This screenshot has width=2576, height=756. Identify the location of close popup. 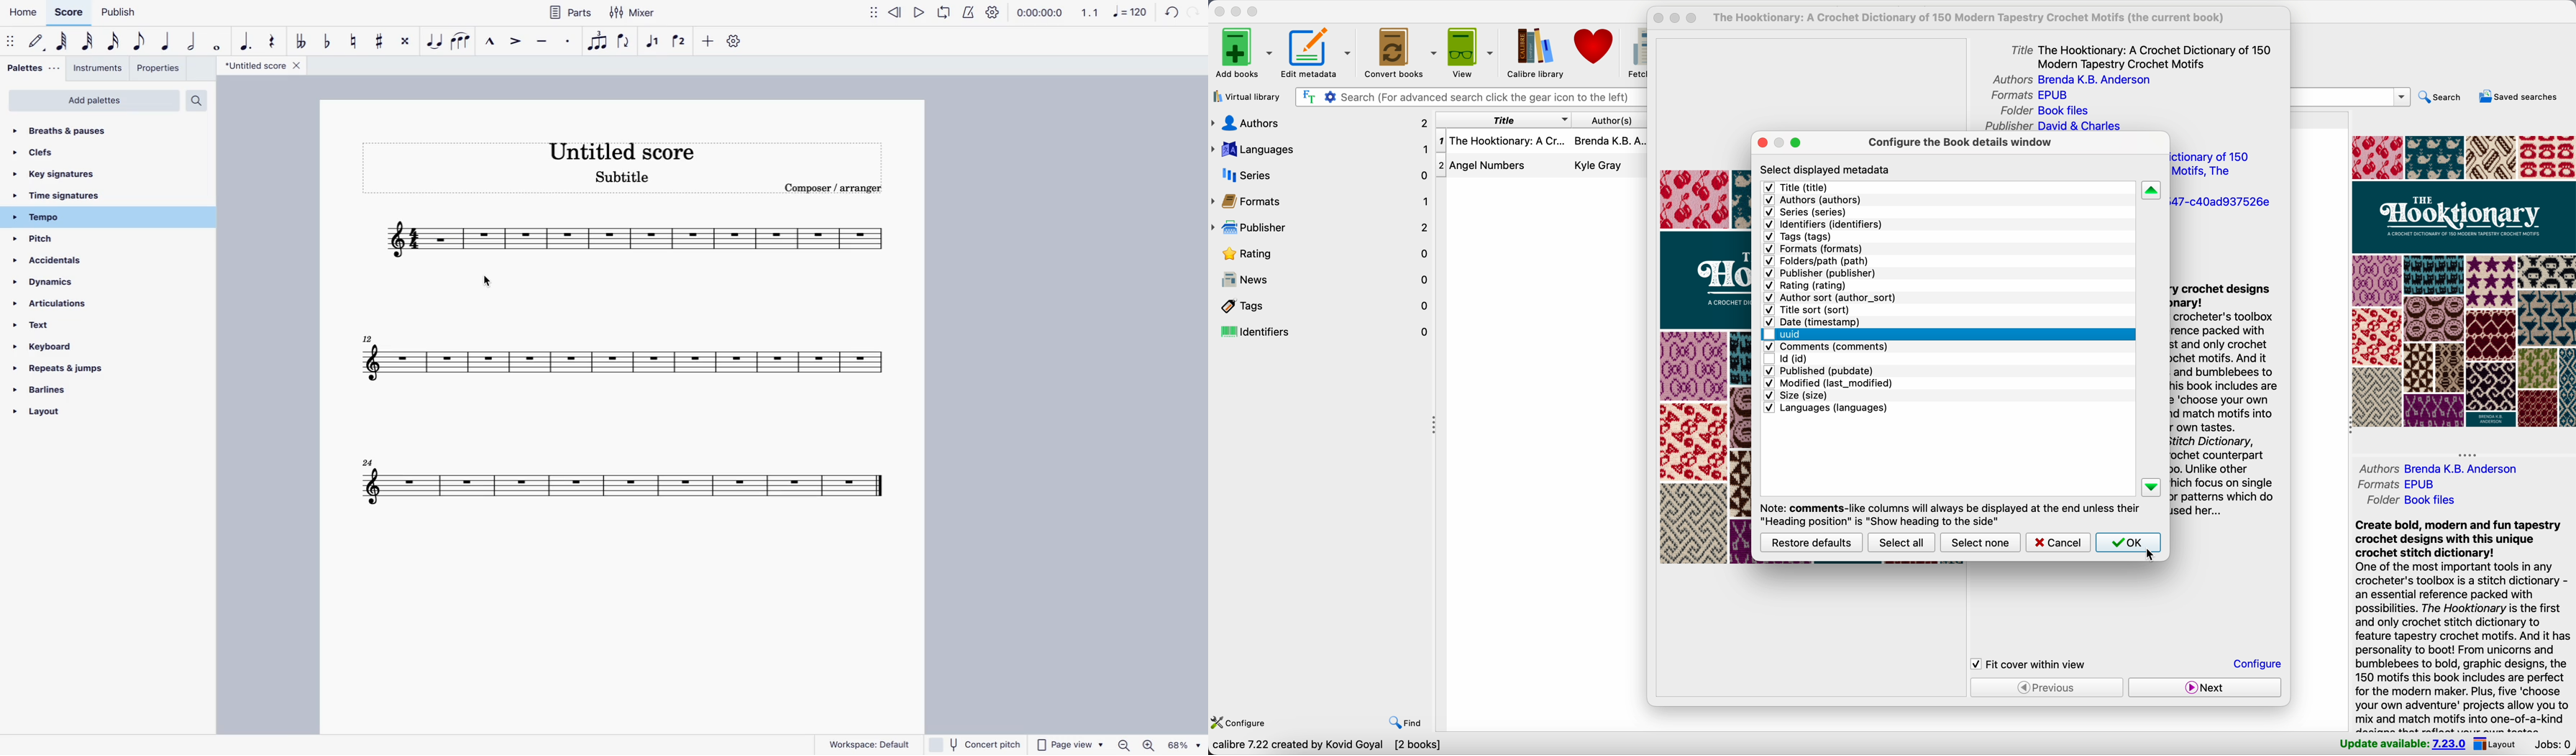
(1659, 18).